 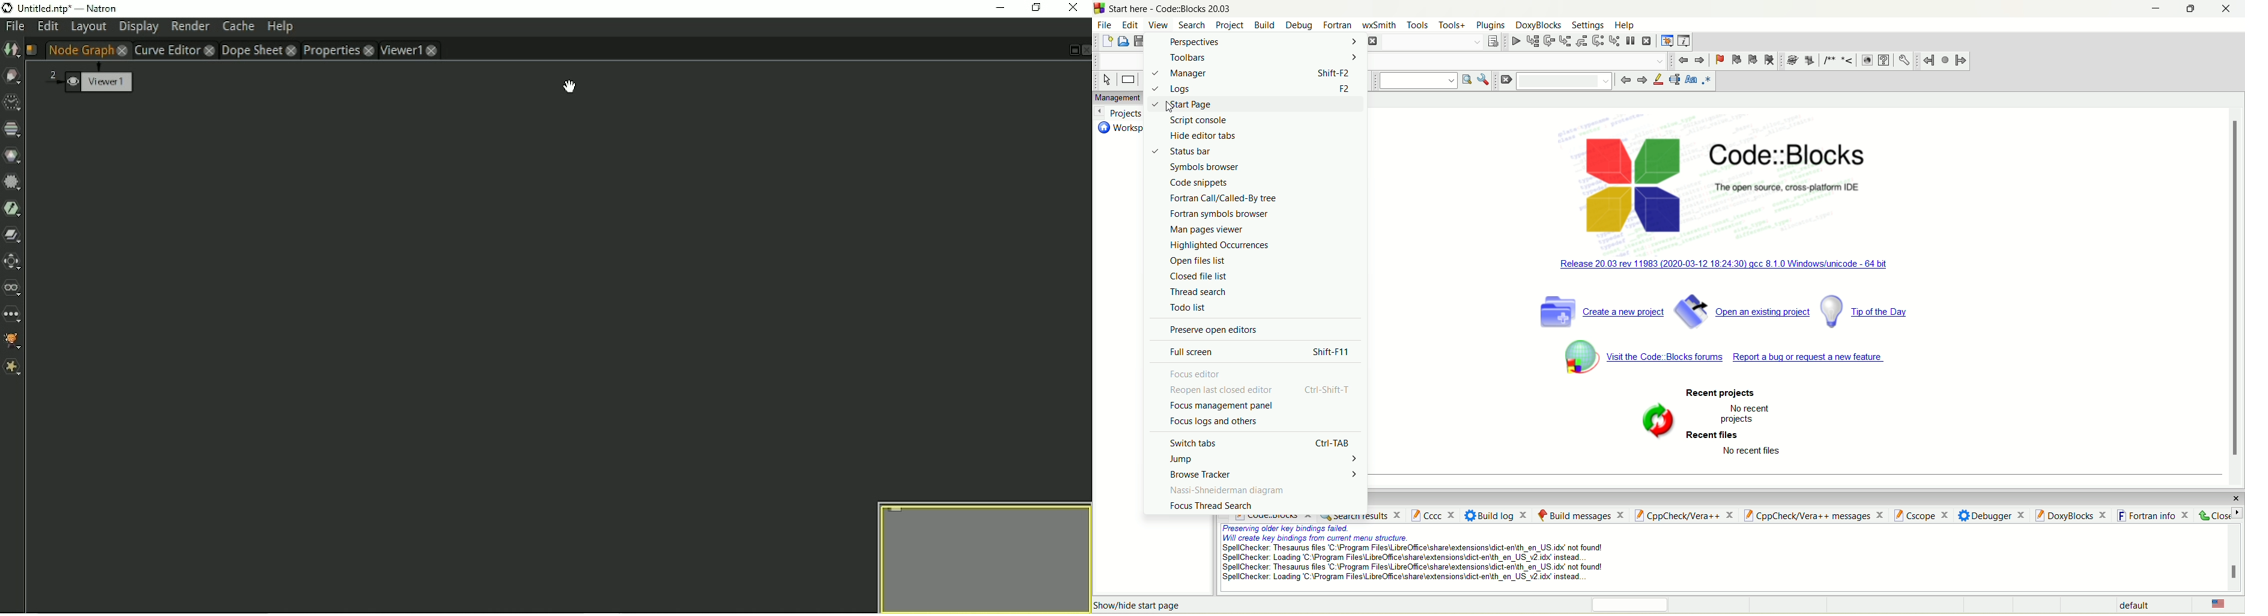 I want to click on create a new project, so click(x=1598, y=311).